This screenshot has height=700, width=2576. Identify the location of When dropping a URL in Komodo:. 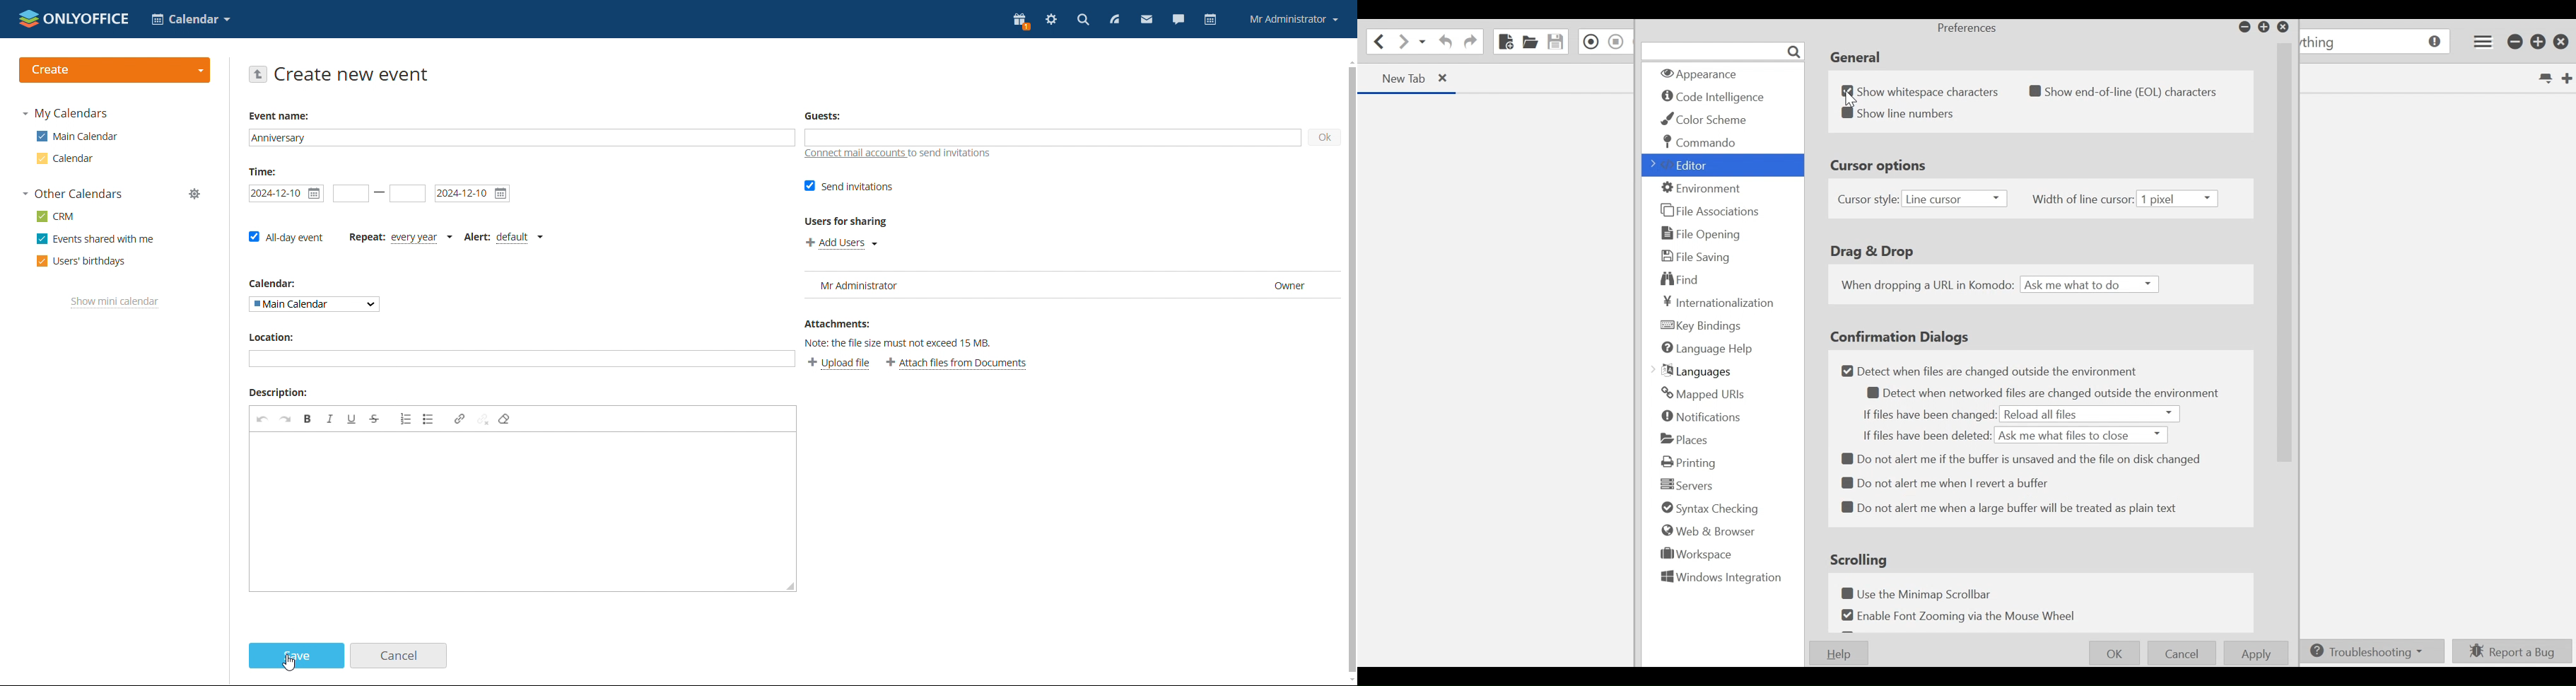
(1926, 285).